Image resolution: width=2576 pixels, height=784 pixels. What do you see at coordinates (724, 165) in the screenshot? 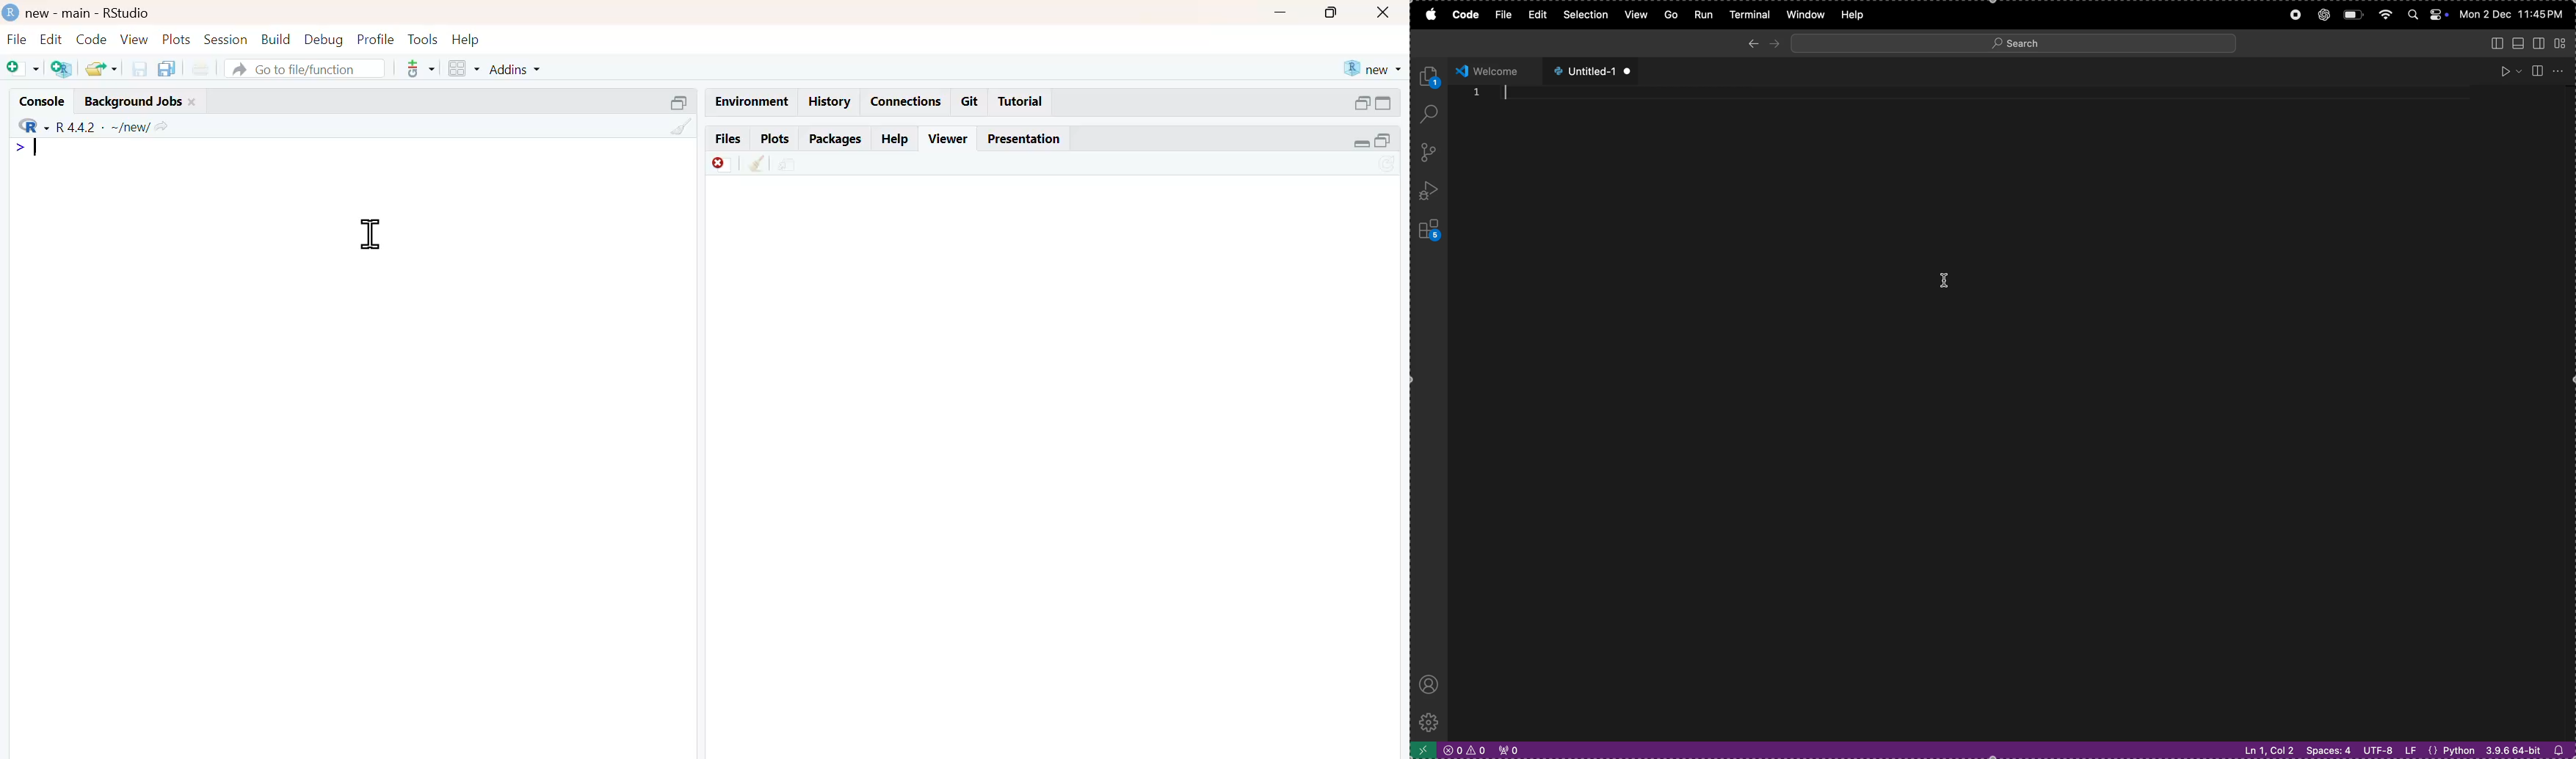
I see `discard` at bounding box center [724, 165].